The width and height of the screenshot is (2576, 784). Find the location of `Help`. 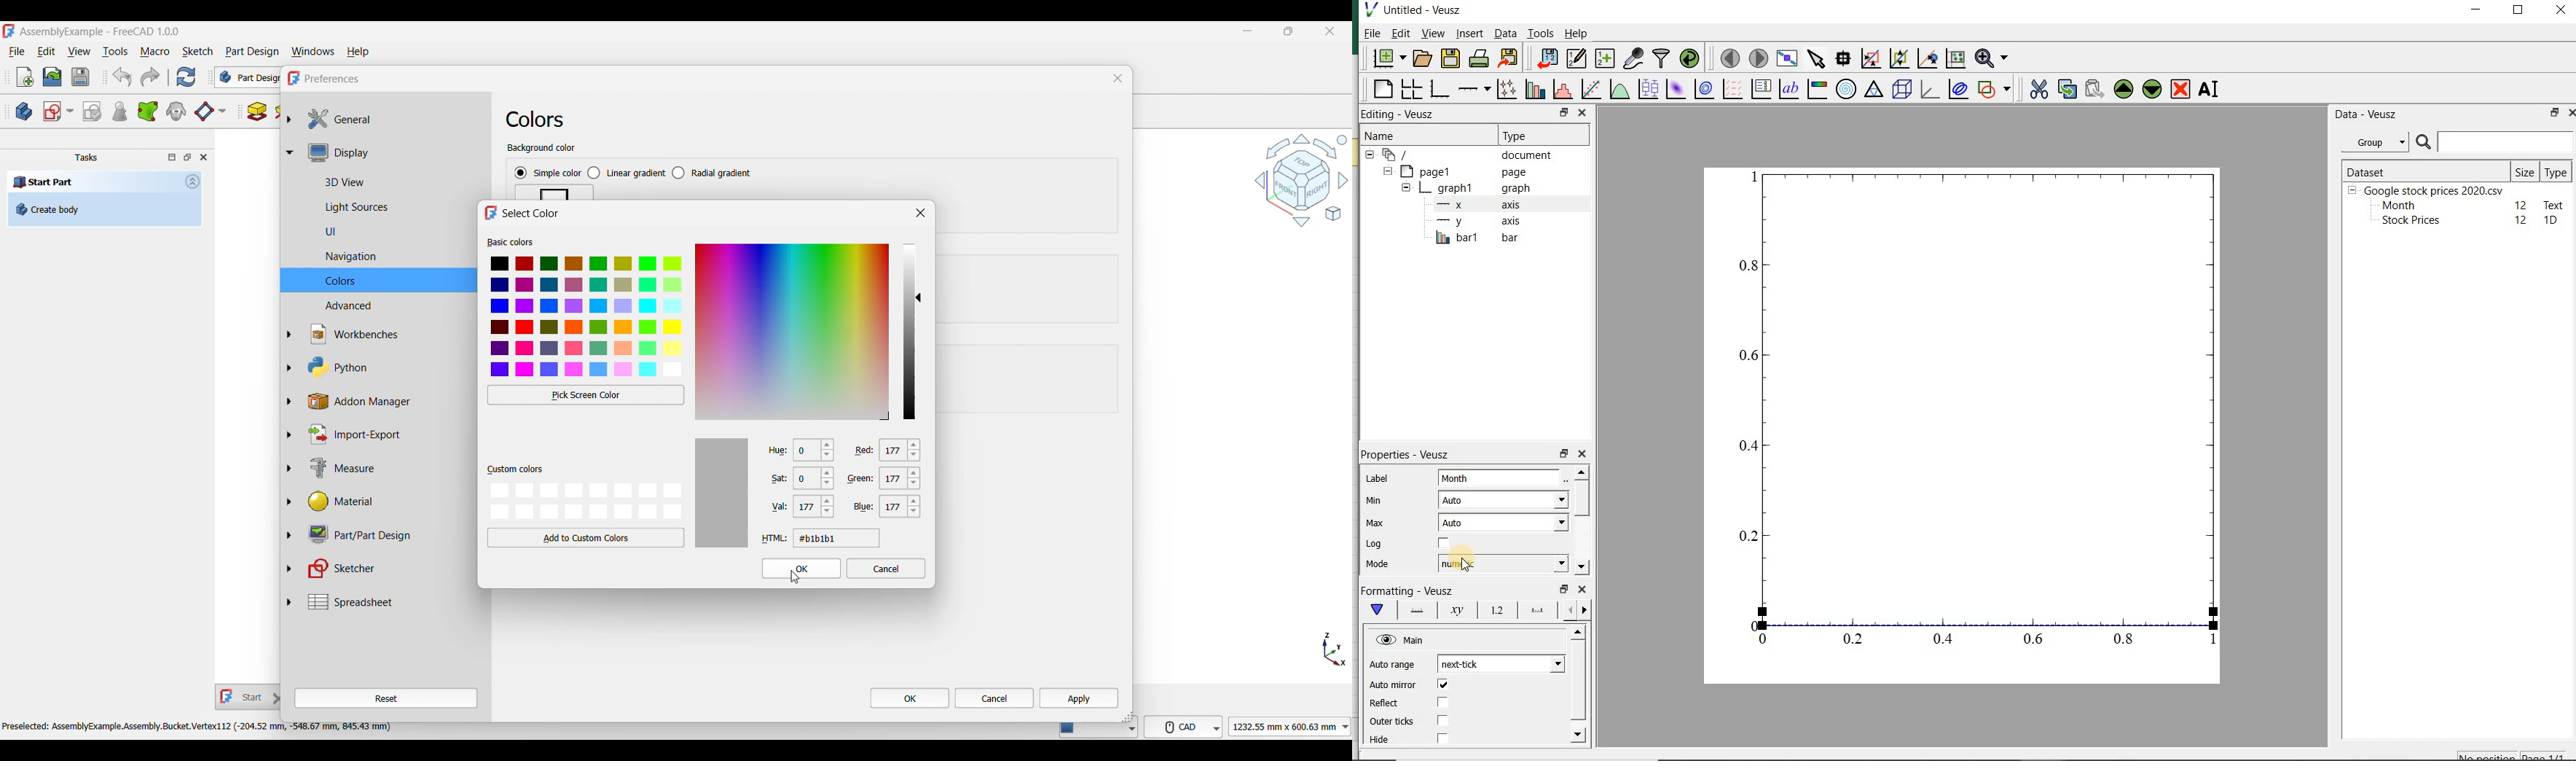

Help is located at coordinates (1578, 35).